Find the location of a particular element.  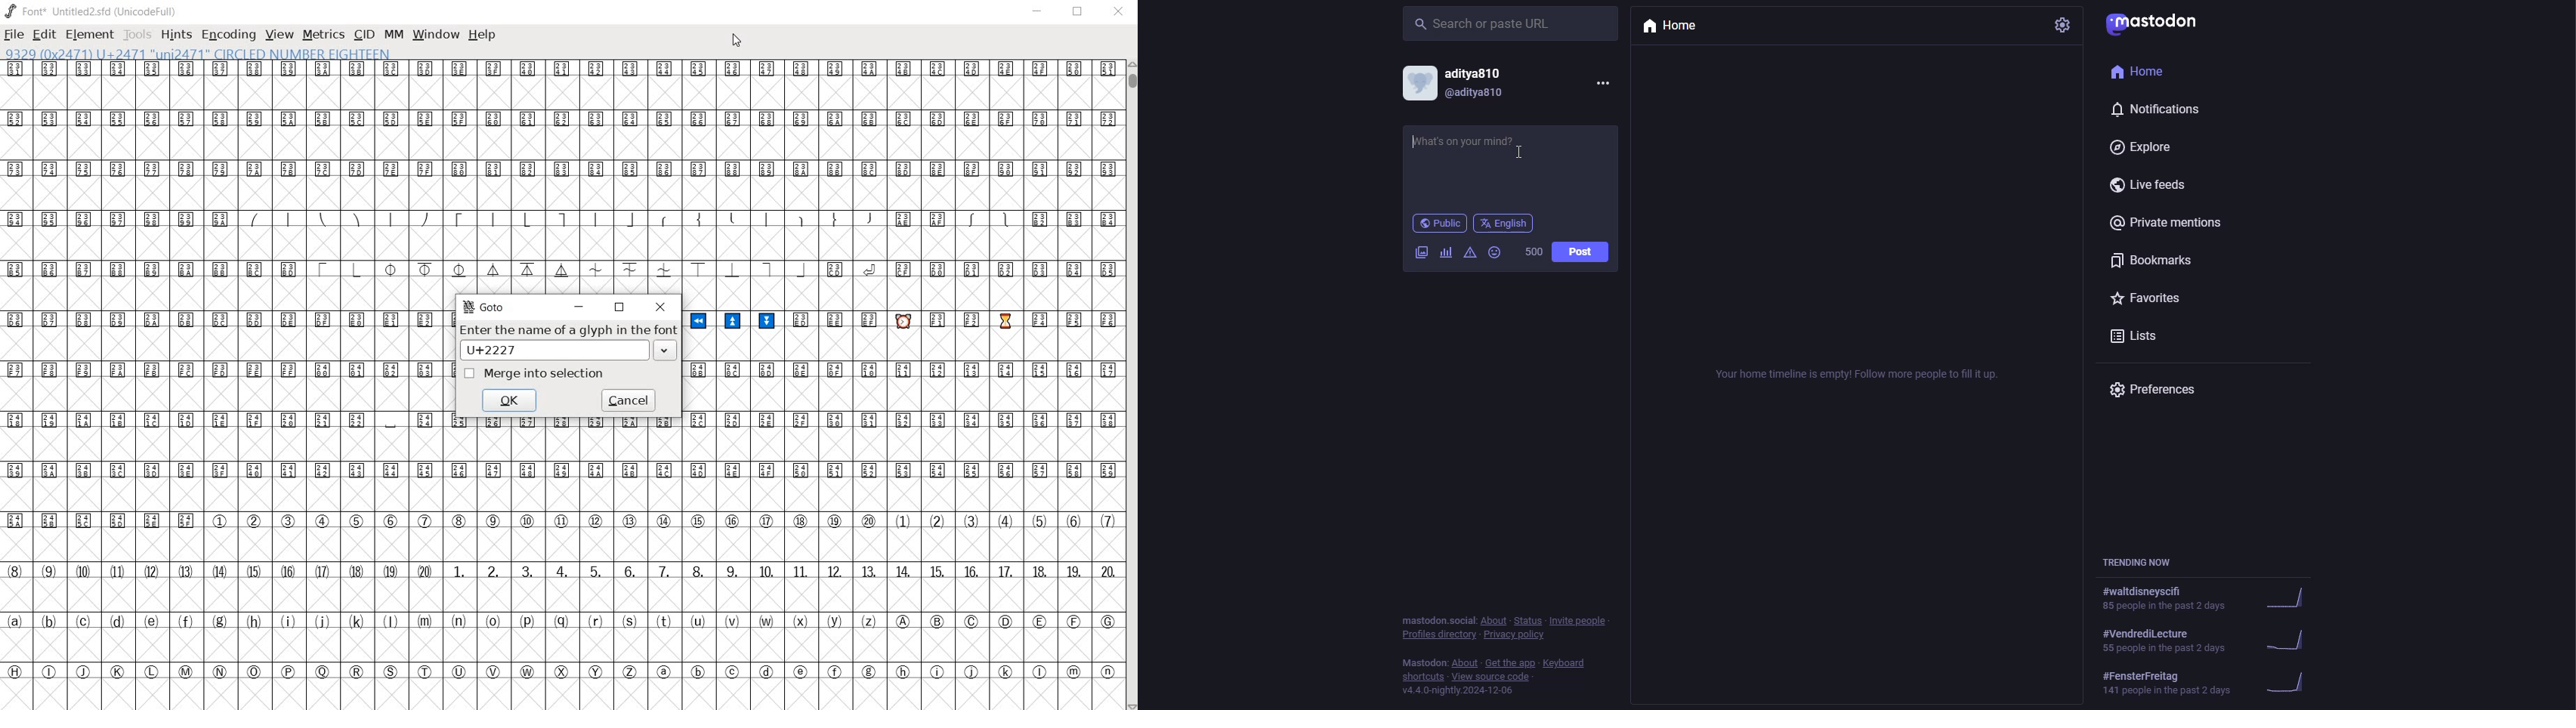

close is located at coordinates (660, 306).